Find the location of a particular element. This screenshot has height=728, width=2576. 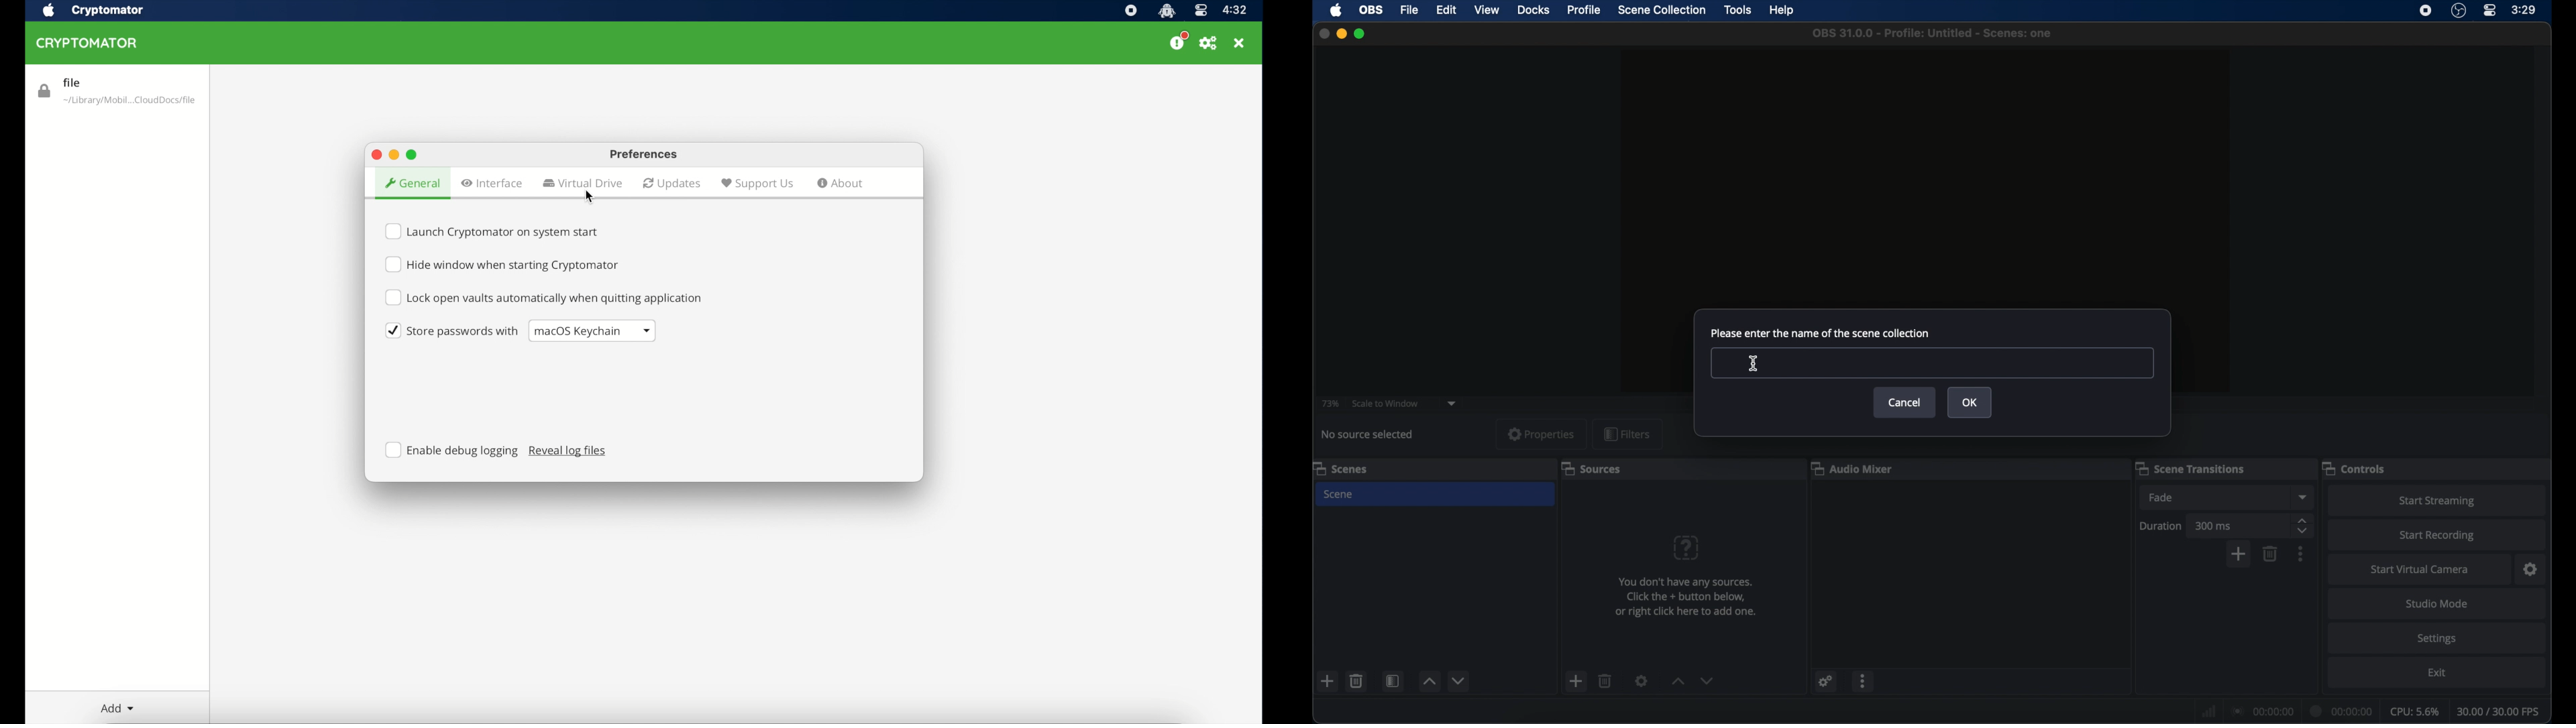

close is located at coordinates (1324, 34).